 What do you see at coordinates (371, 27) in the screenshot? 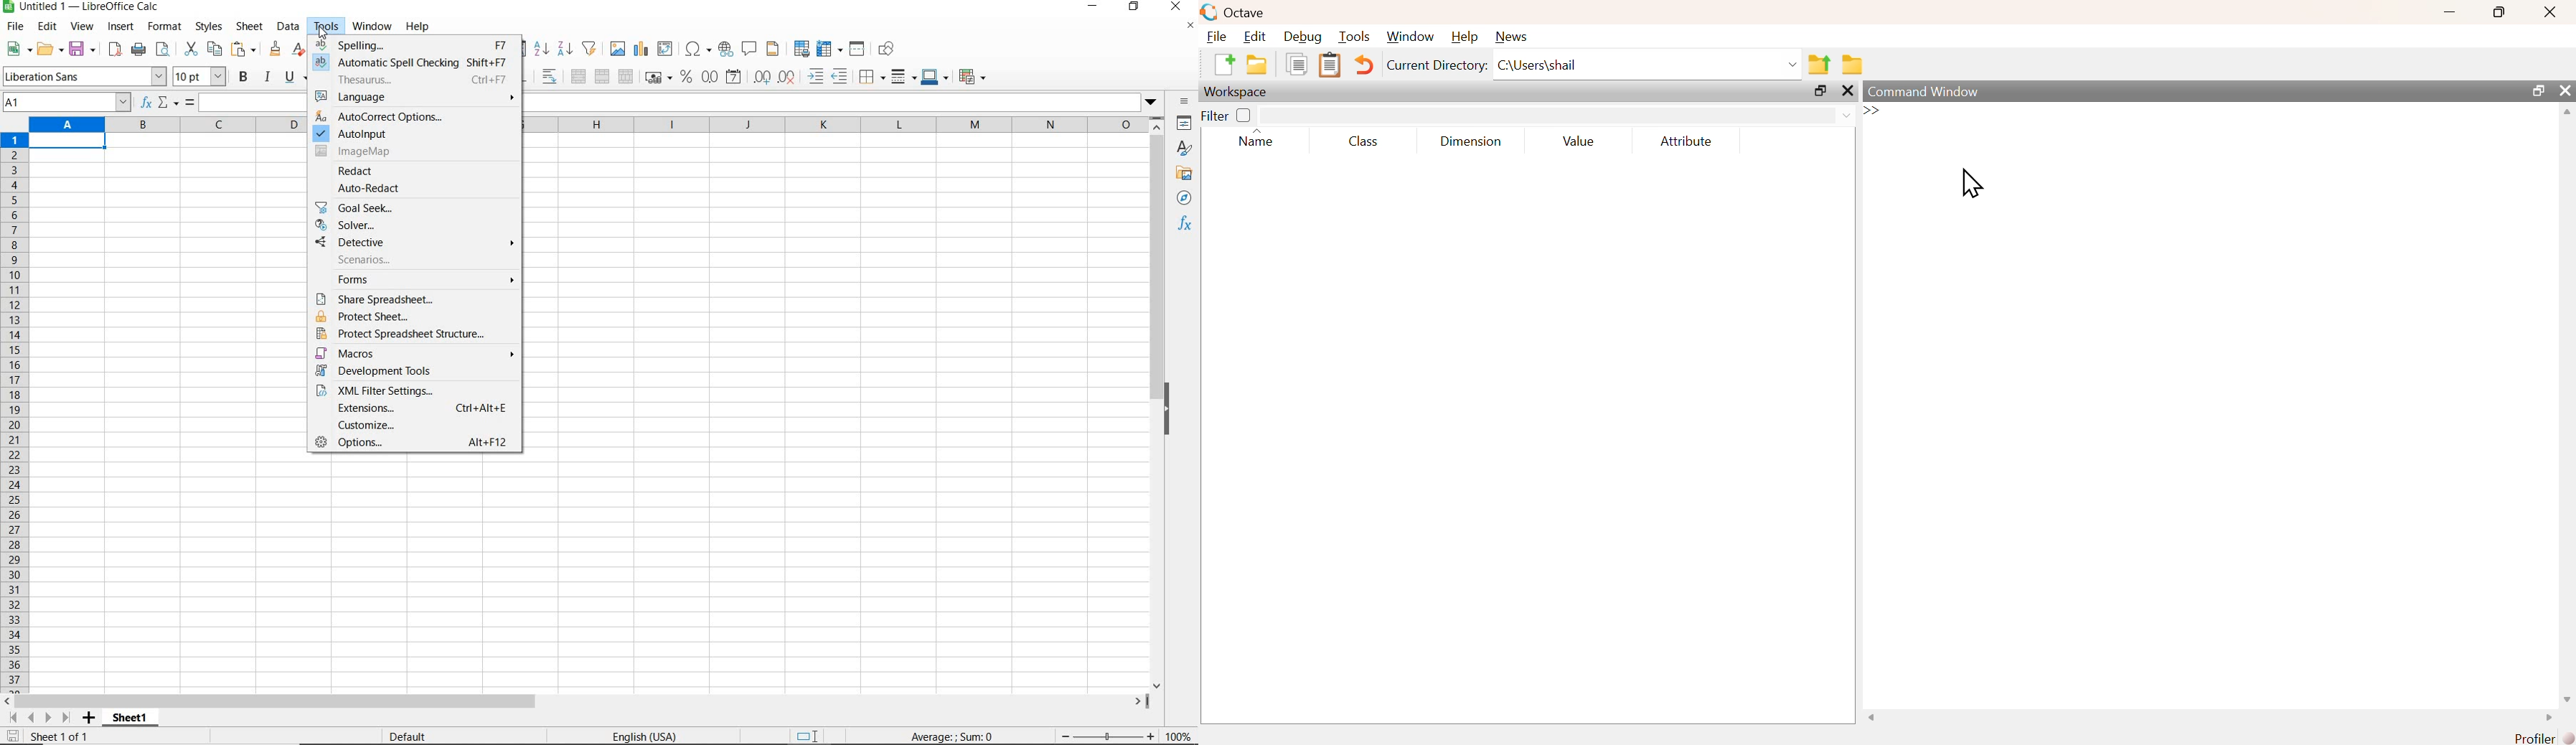
I see `window` at bounding box center [371, 27].